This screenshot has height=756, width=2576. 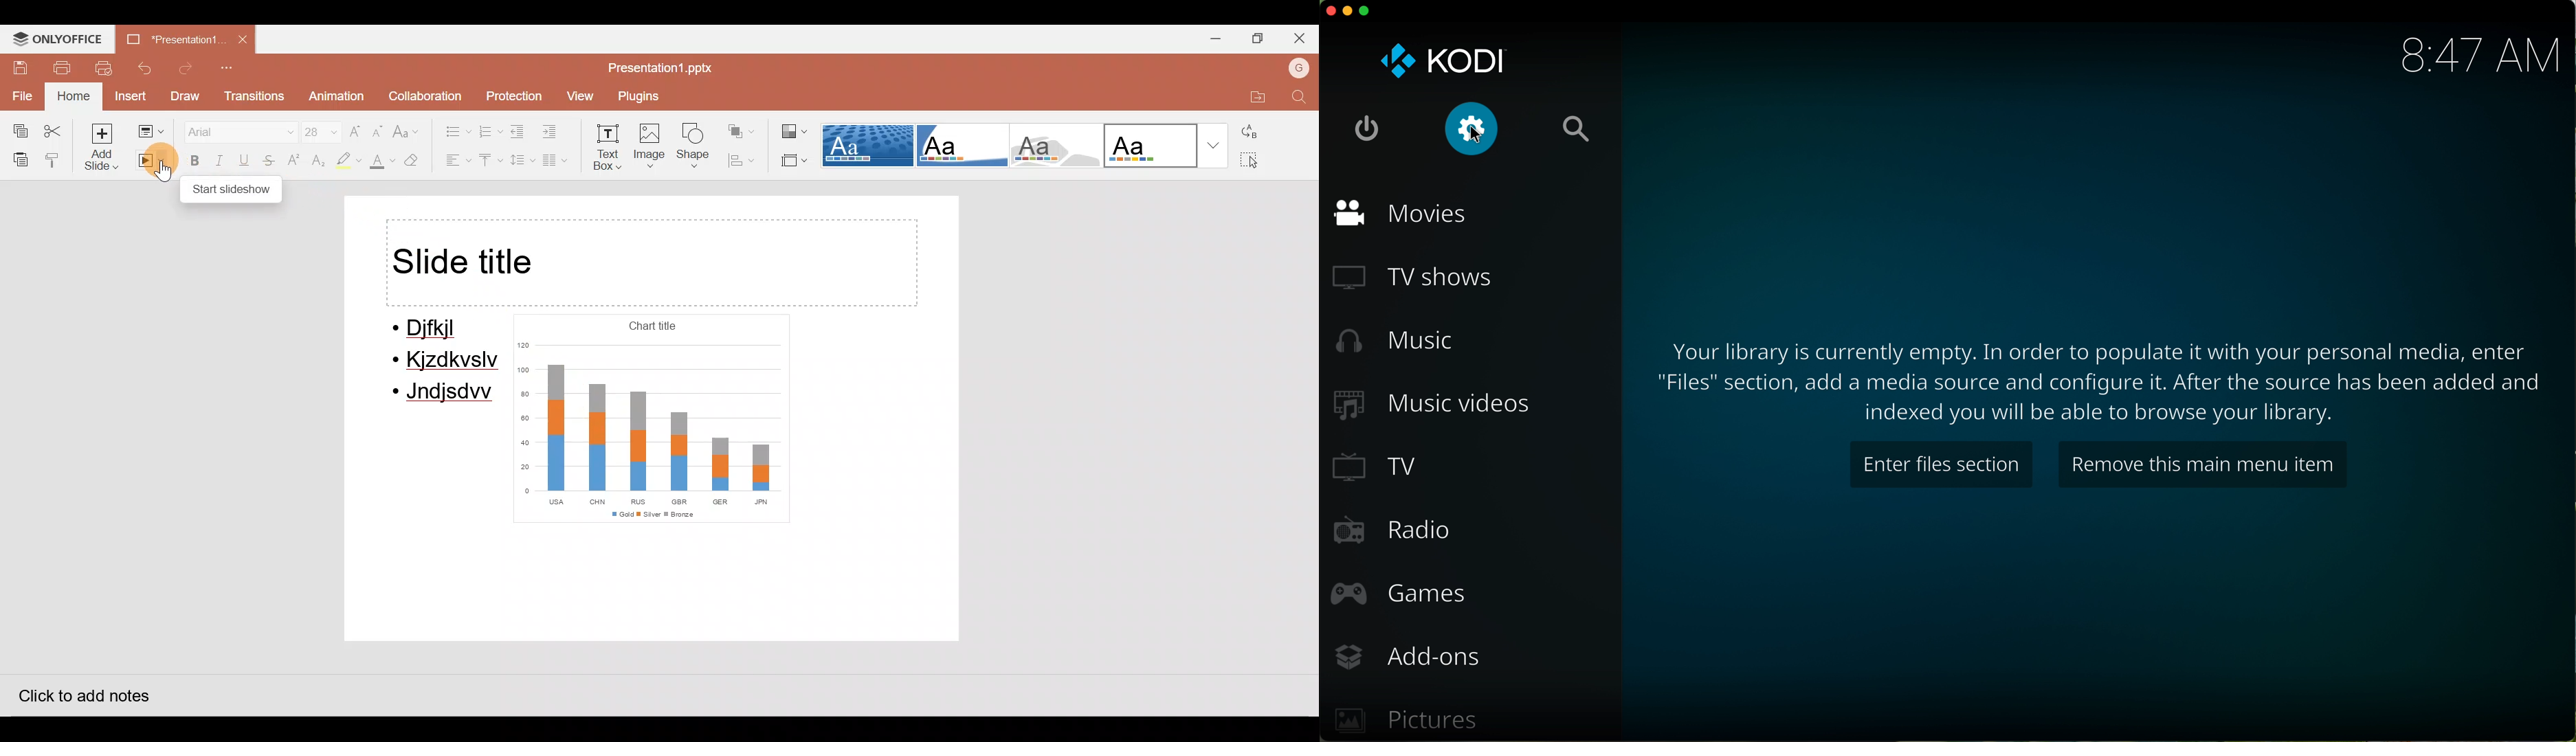 What do you see at coordinates (354, 131) in the screenshot?
I see `Increase font size` at bounding box center [354, 131].